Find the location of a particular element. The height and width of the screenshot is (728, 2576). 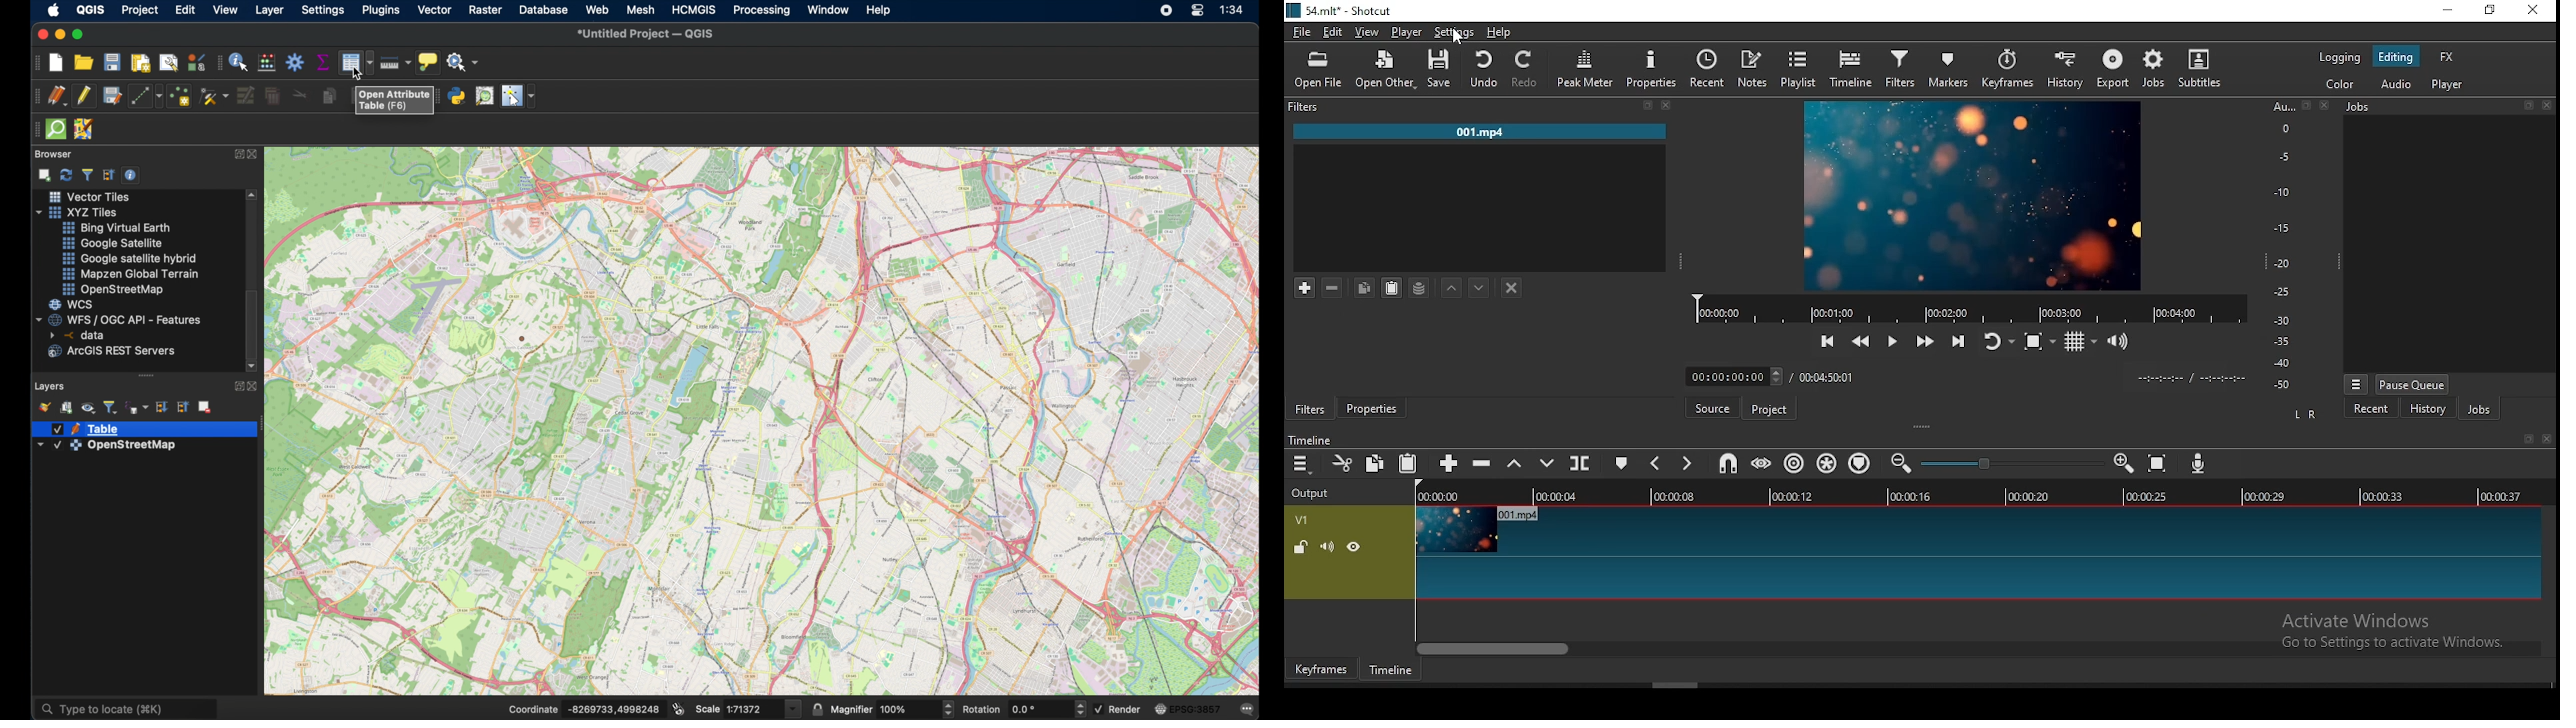

zoom timeline out is located at coordinates (2126, 463).